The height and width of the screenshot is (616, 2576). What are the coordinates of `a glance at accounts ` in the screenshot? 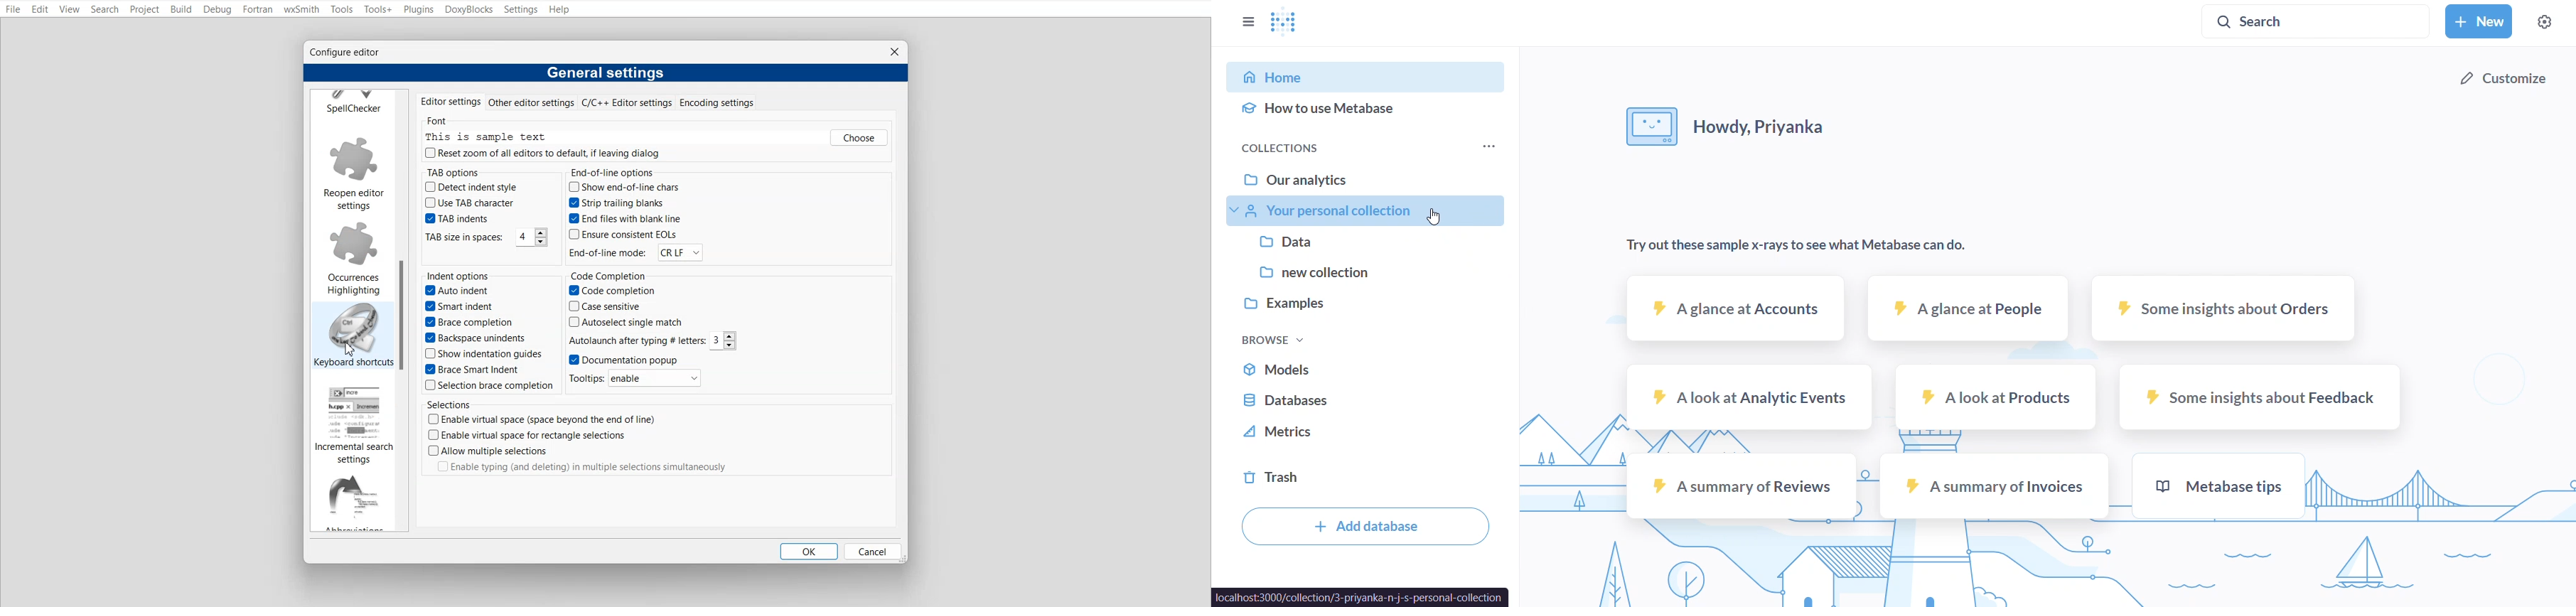 It's located at (1737, 308).